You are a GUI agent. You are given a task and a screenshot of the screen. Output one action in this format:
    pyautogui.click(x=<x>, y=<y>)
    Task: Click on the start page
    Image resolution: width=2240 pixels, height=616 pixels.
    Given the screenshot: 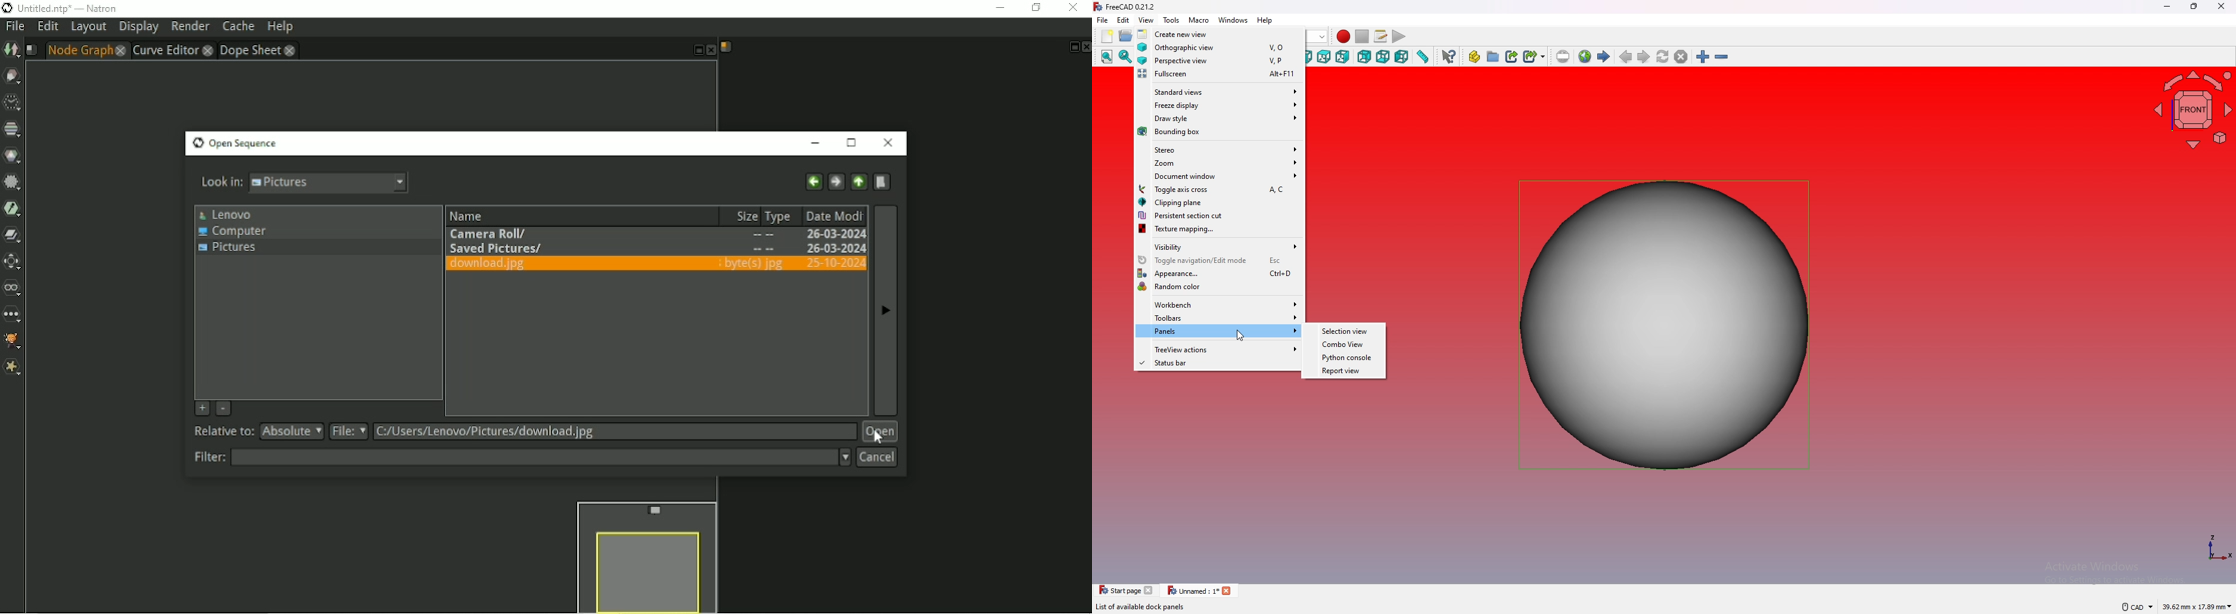 What is the action you would take?
    pyautogui.click(x=1603, y=57)
    